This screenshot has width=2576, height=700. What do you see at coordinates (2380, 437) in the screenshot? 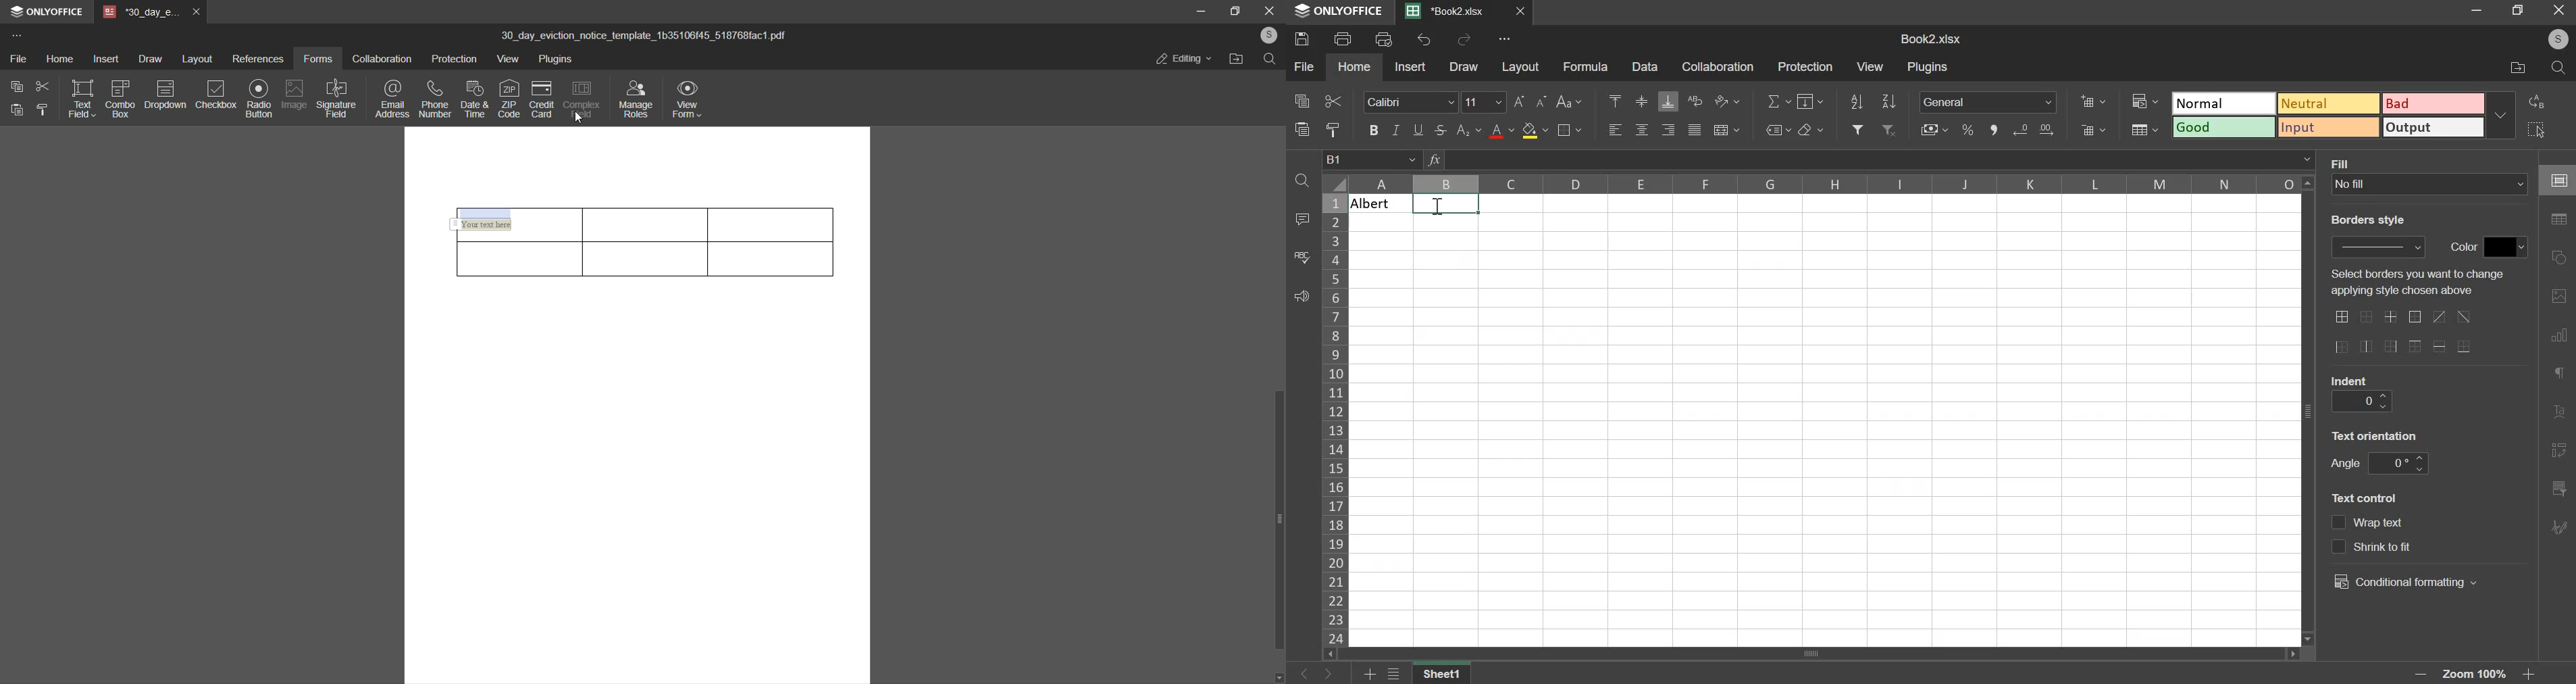
I see `orientation` at bounding box center [2380, 437].